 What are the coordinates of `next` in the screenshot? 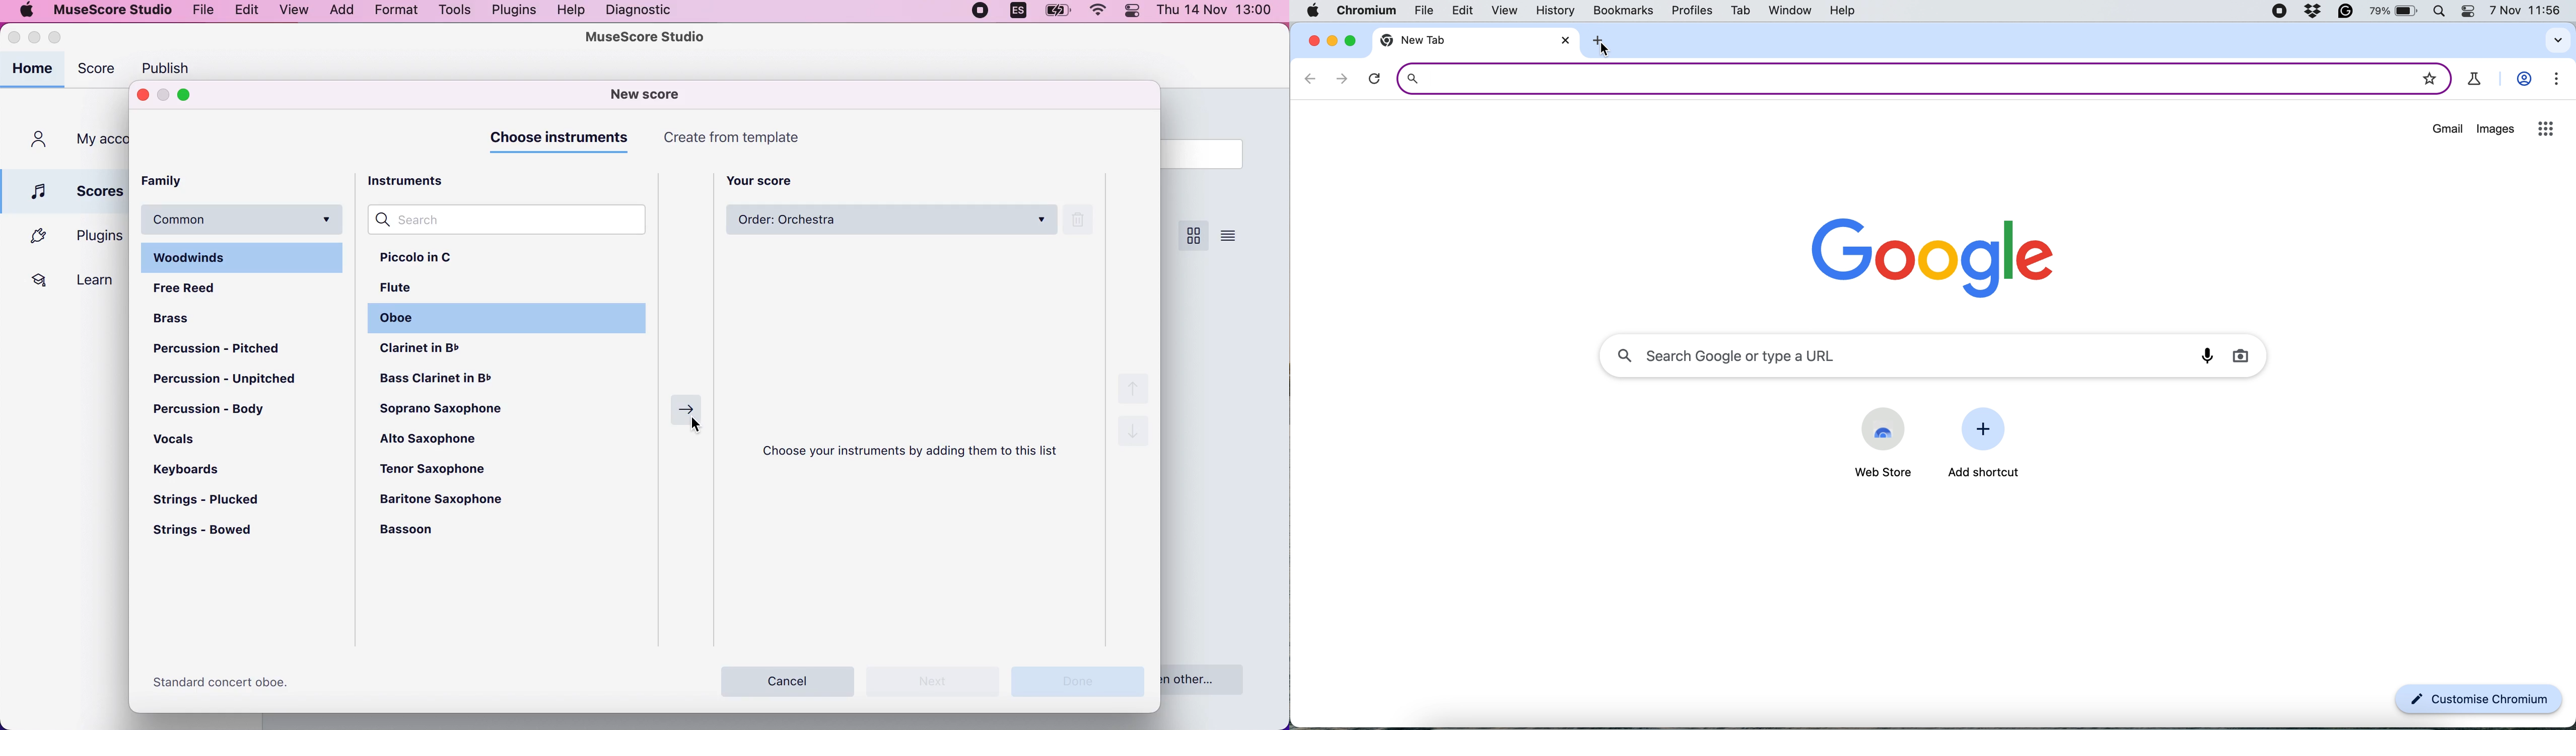 It's located at (938, 682).